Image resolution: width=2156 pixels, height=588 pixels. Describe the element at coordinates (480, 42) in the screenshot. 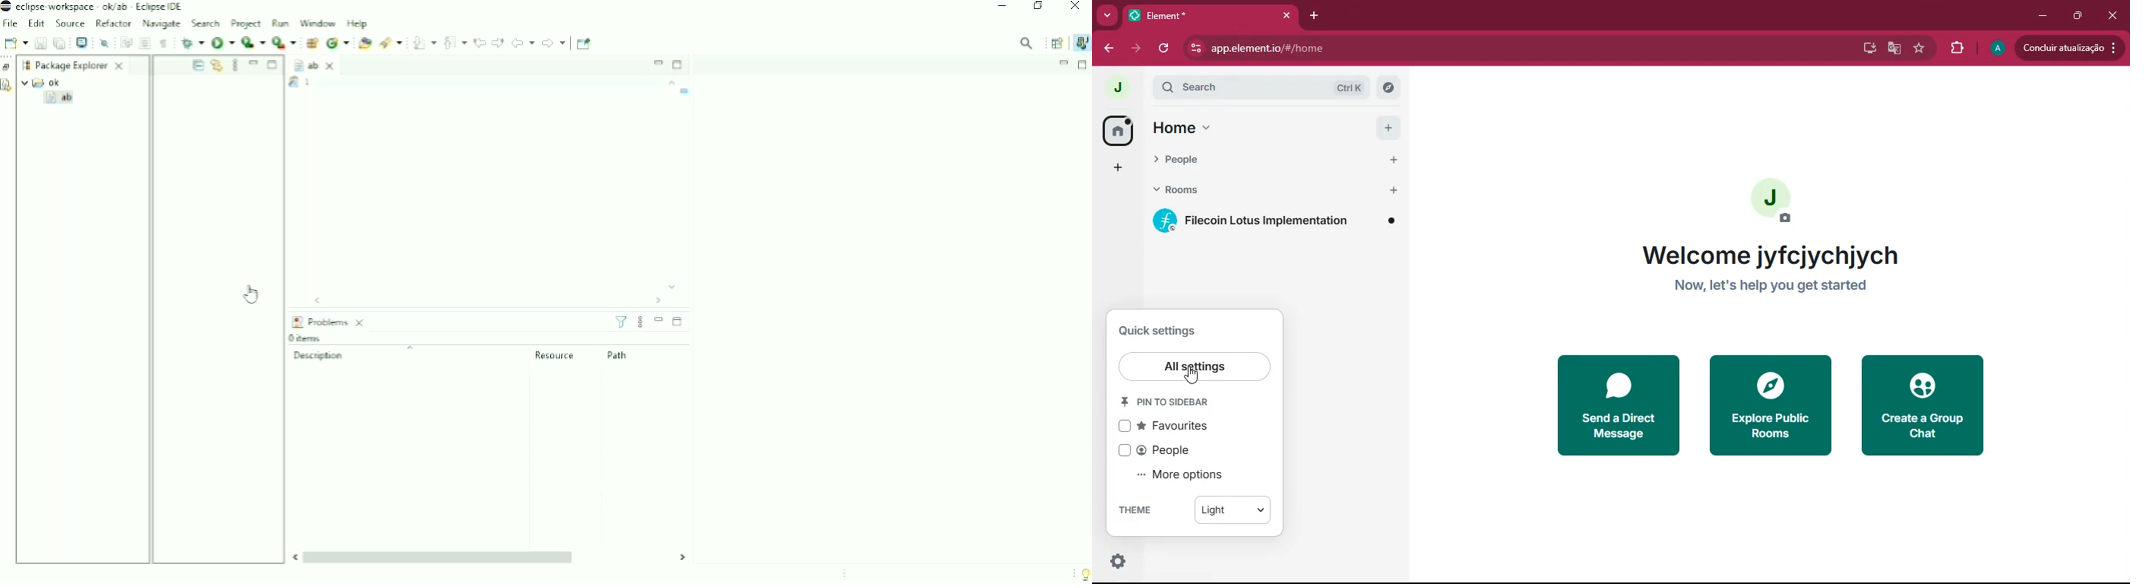

I see `Previous Edit Location` at that location.